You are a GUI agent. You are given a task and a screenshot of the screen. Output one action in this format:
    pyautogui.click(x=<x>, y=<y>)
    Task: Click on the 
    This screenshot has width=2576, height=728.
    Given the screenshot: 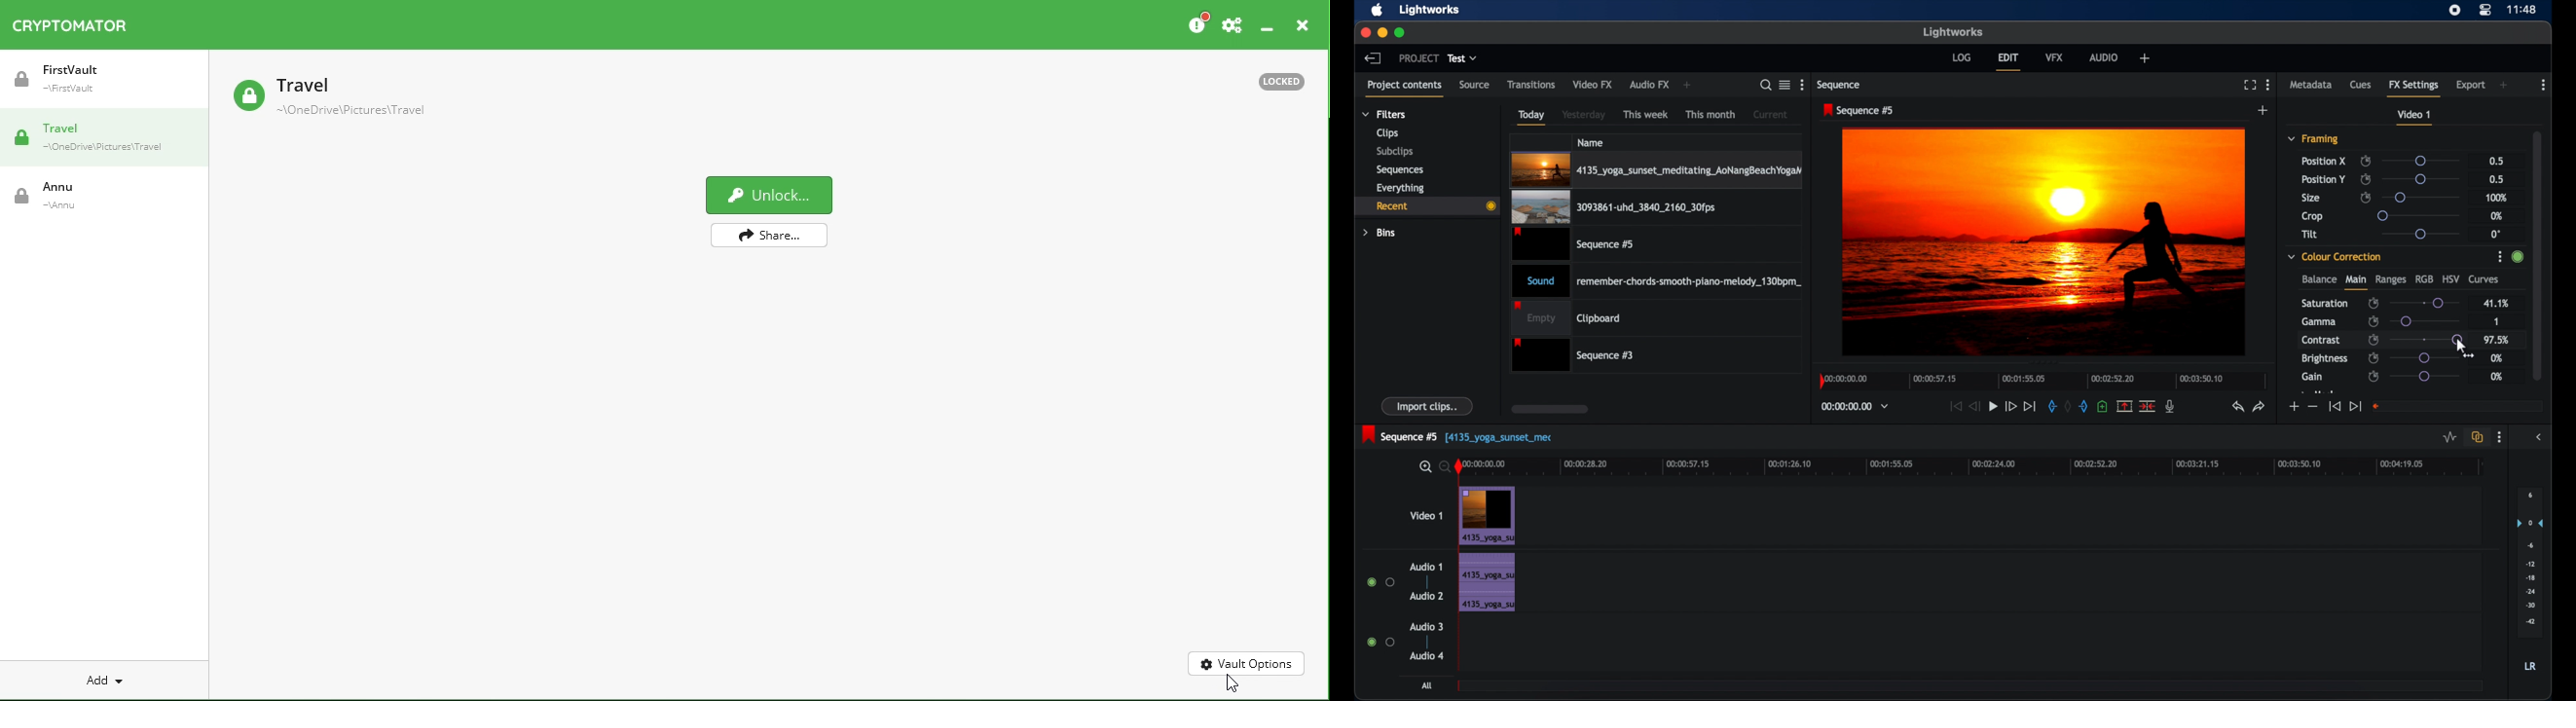 What is the action you would take?
    pyautogui.click(x=2357, y=282)
    